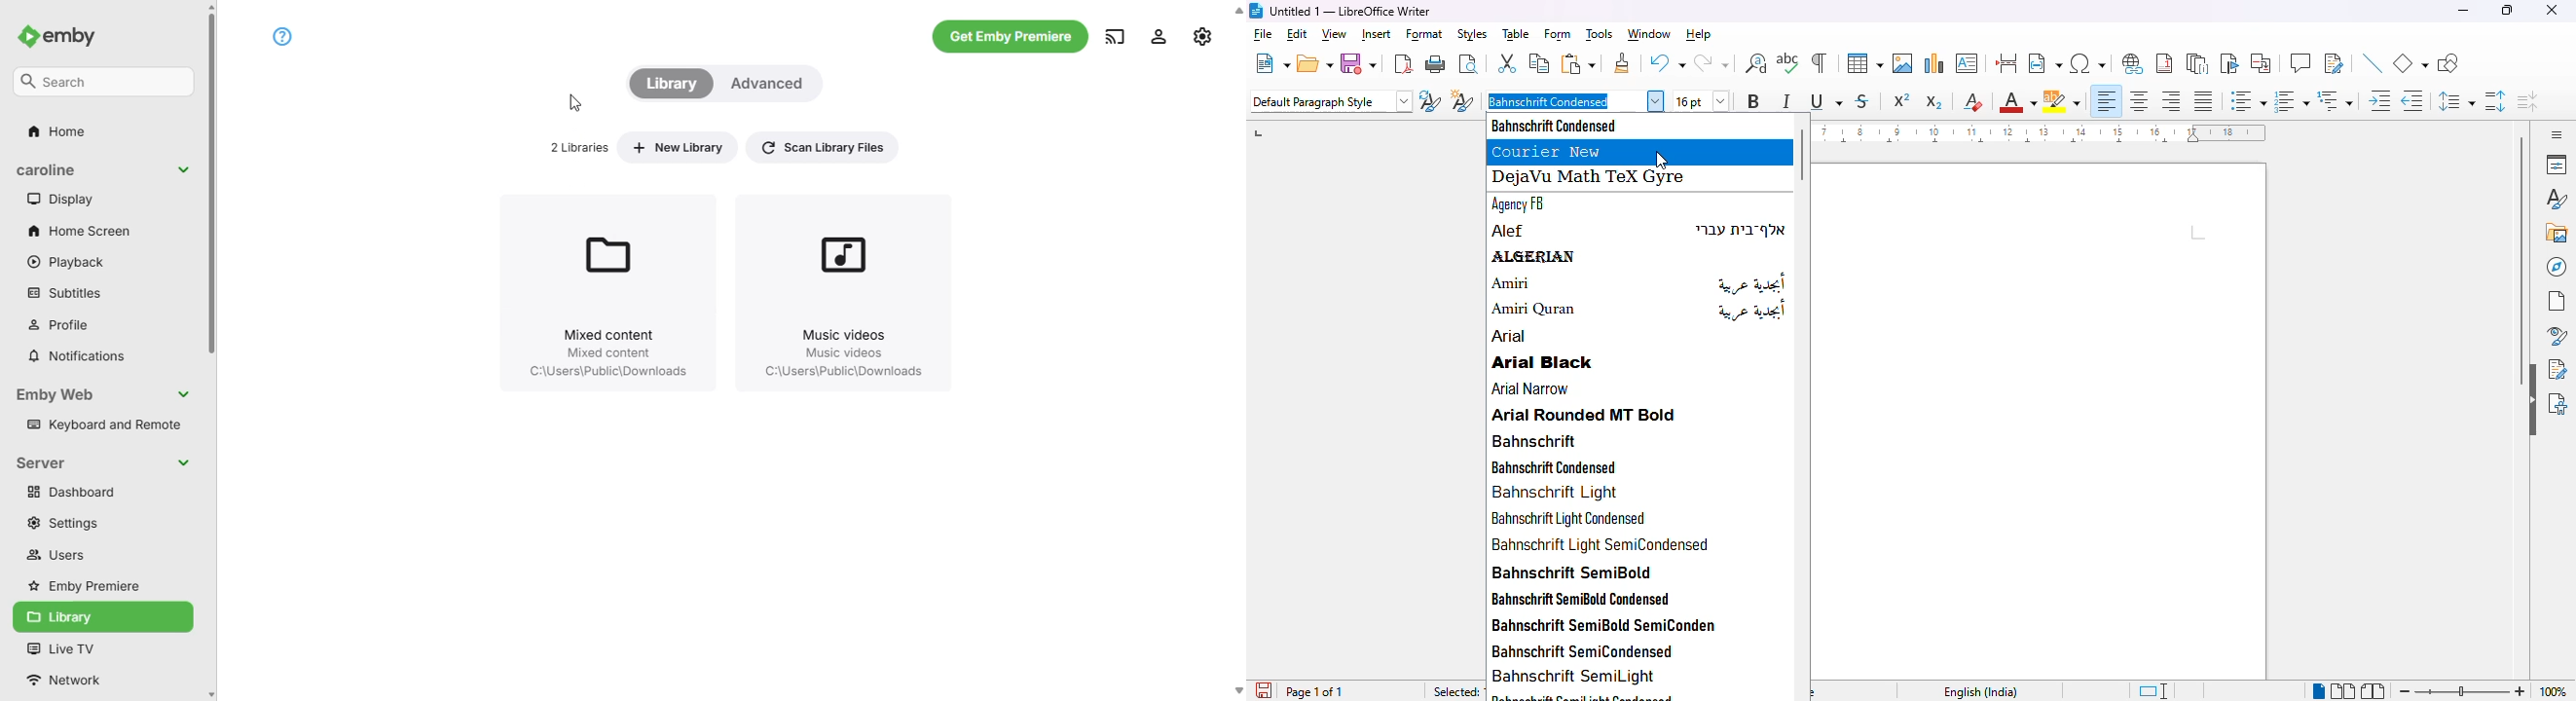  Describe the element at coordinates (2412, 100) in the screenshot. I see `decrease indent` at that location.